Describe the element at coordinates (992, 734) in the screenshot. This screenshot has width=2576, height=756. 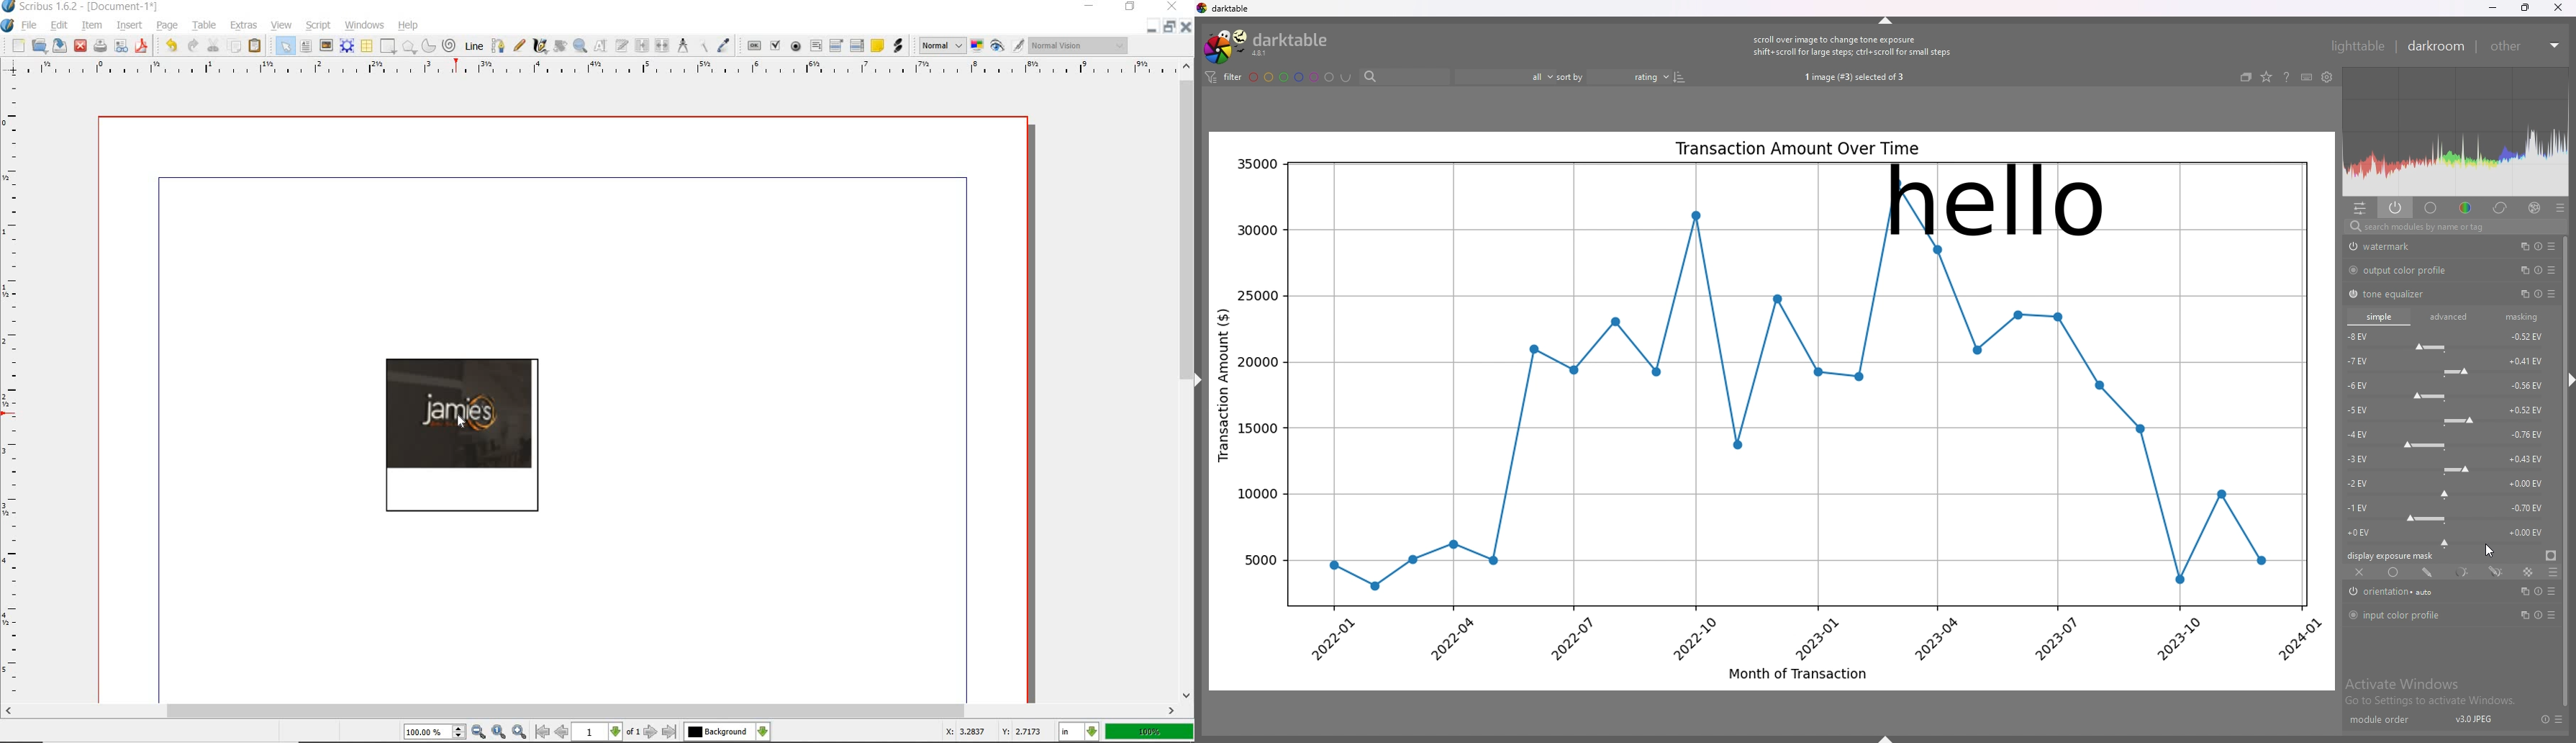
I see `coordinates` at that location.